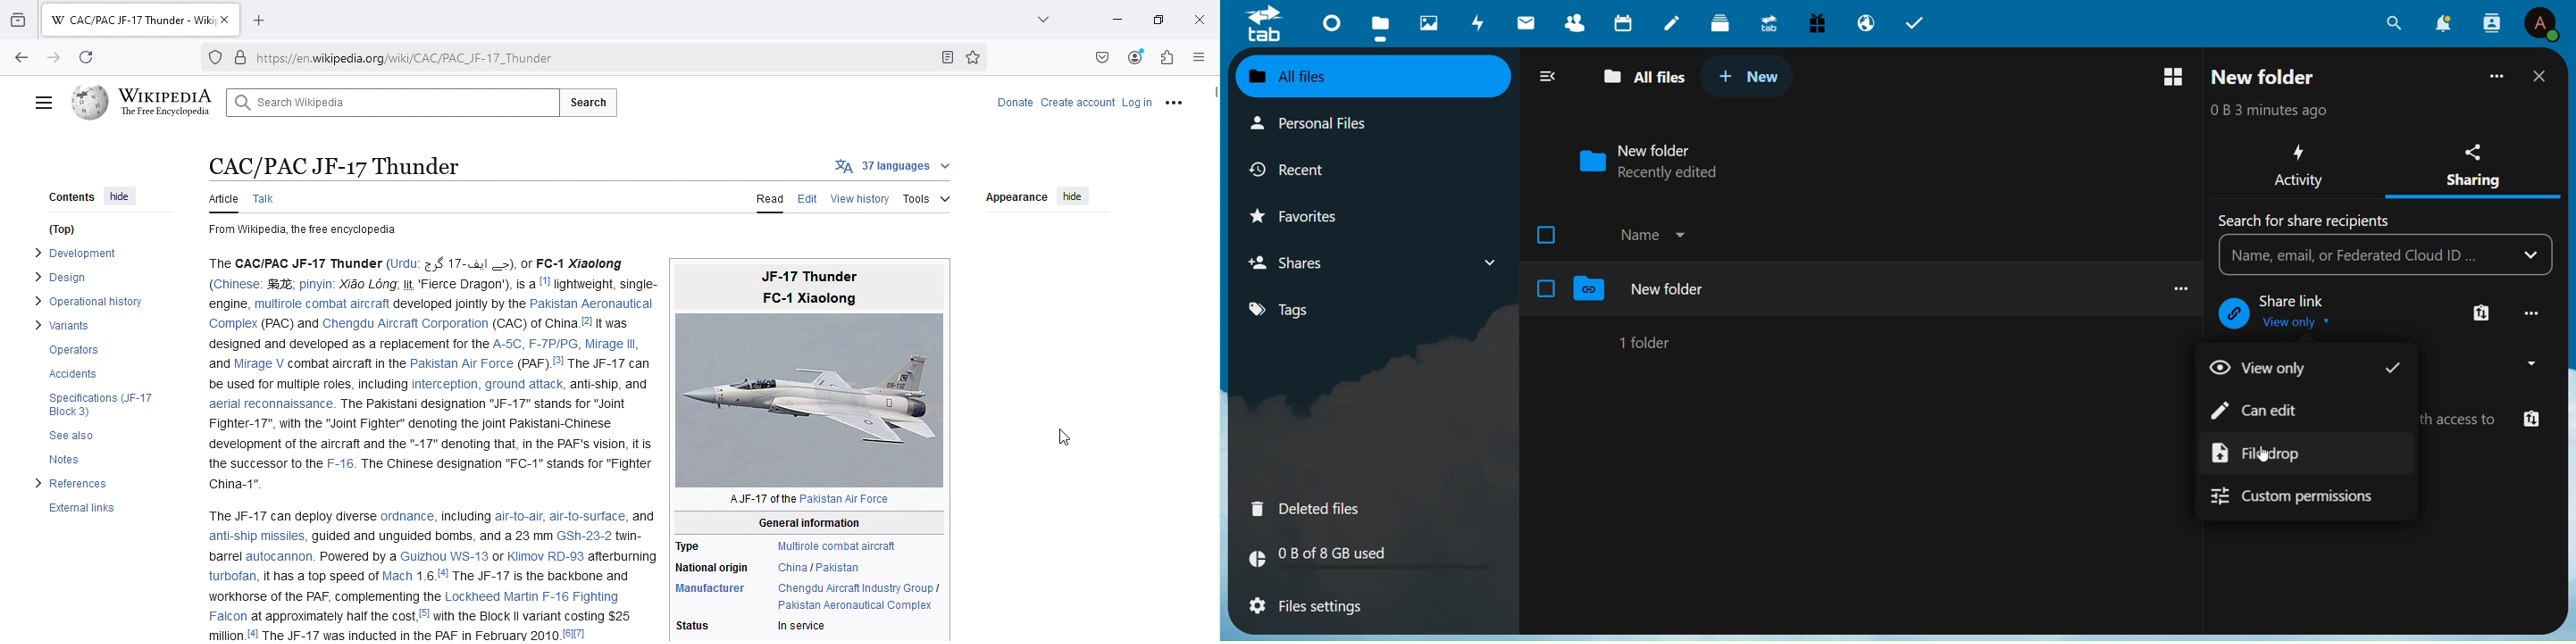 This screenshot has height=644, width=2576. What do you see at coordinates (2534, 313) in the screenshot?
I see `More Option` at bounding box center [2534, 313].